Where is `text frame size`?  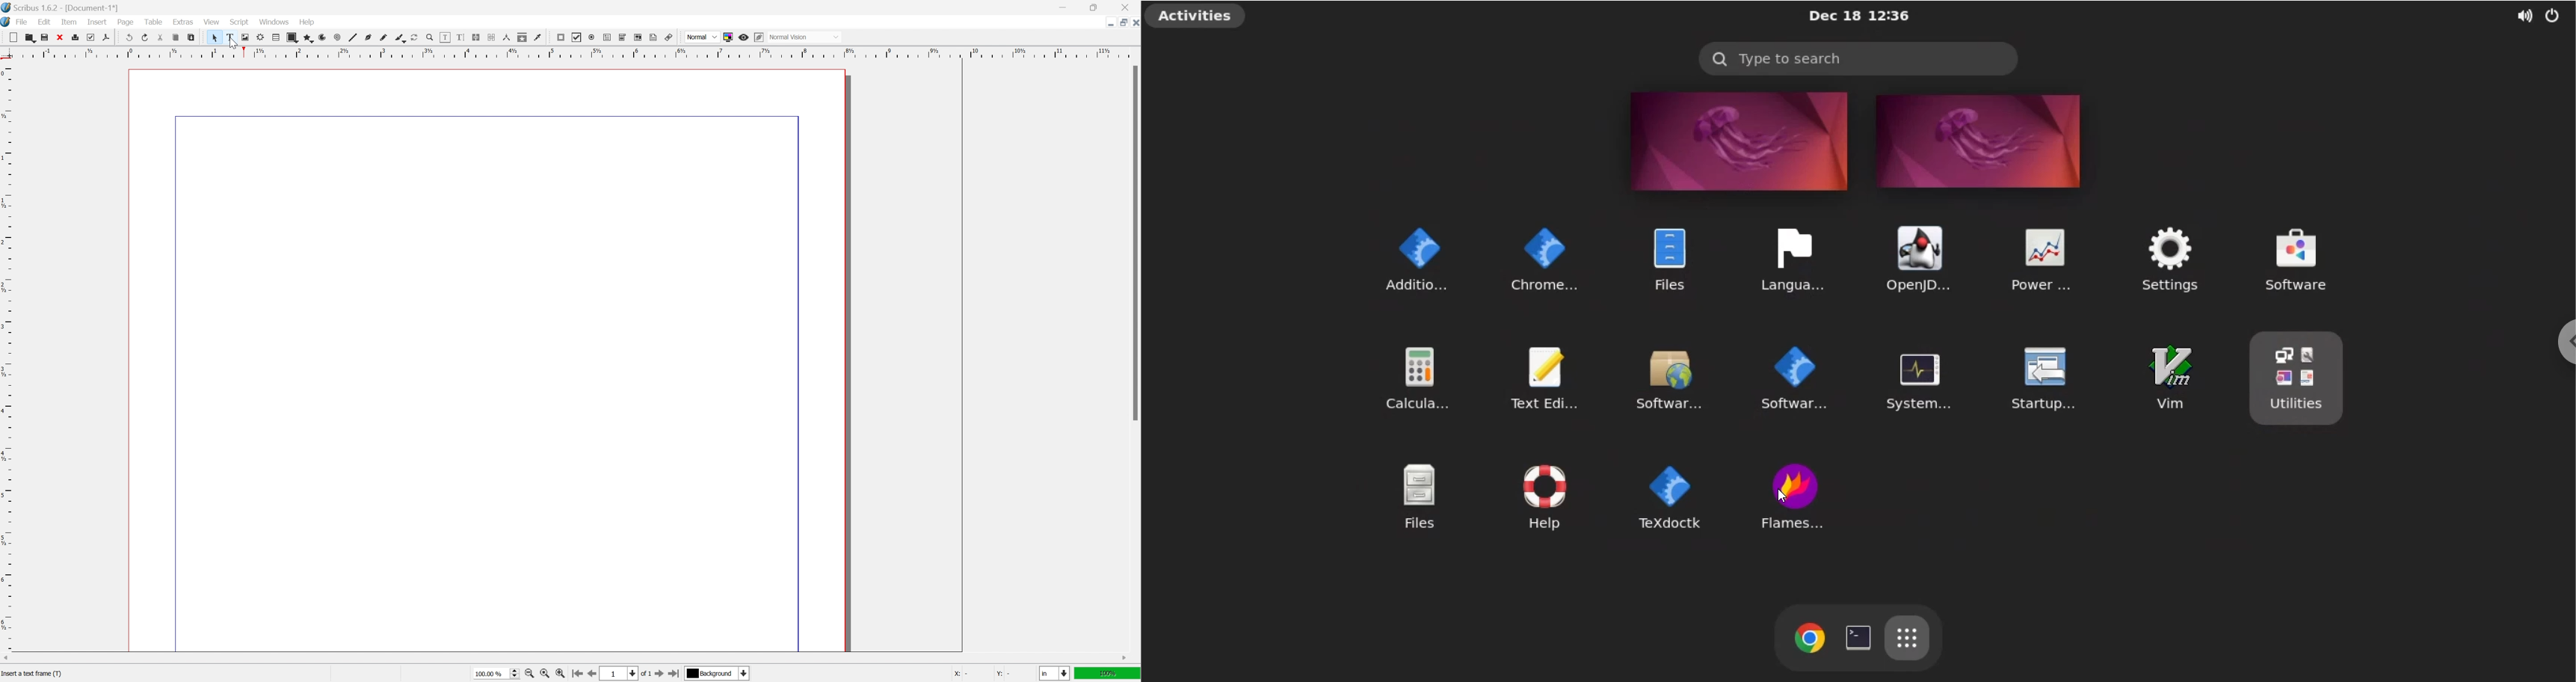
text frame size is located at coordinates (33, 675).